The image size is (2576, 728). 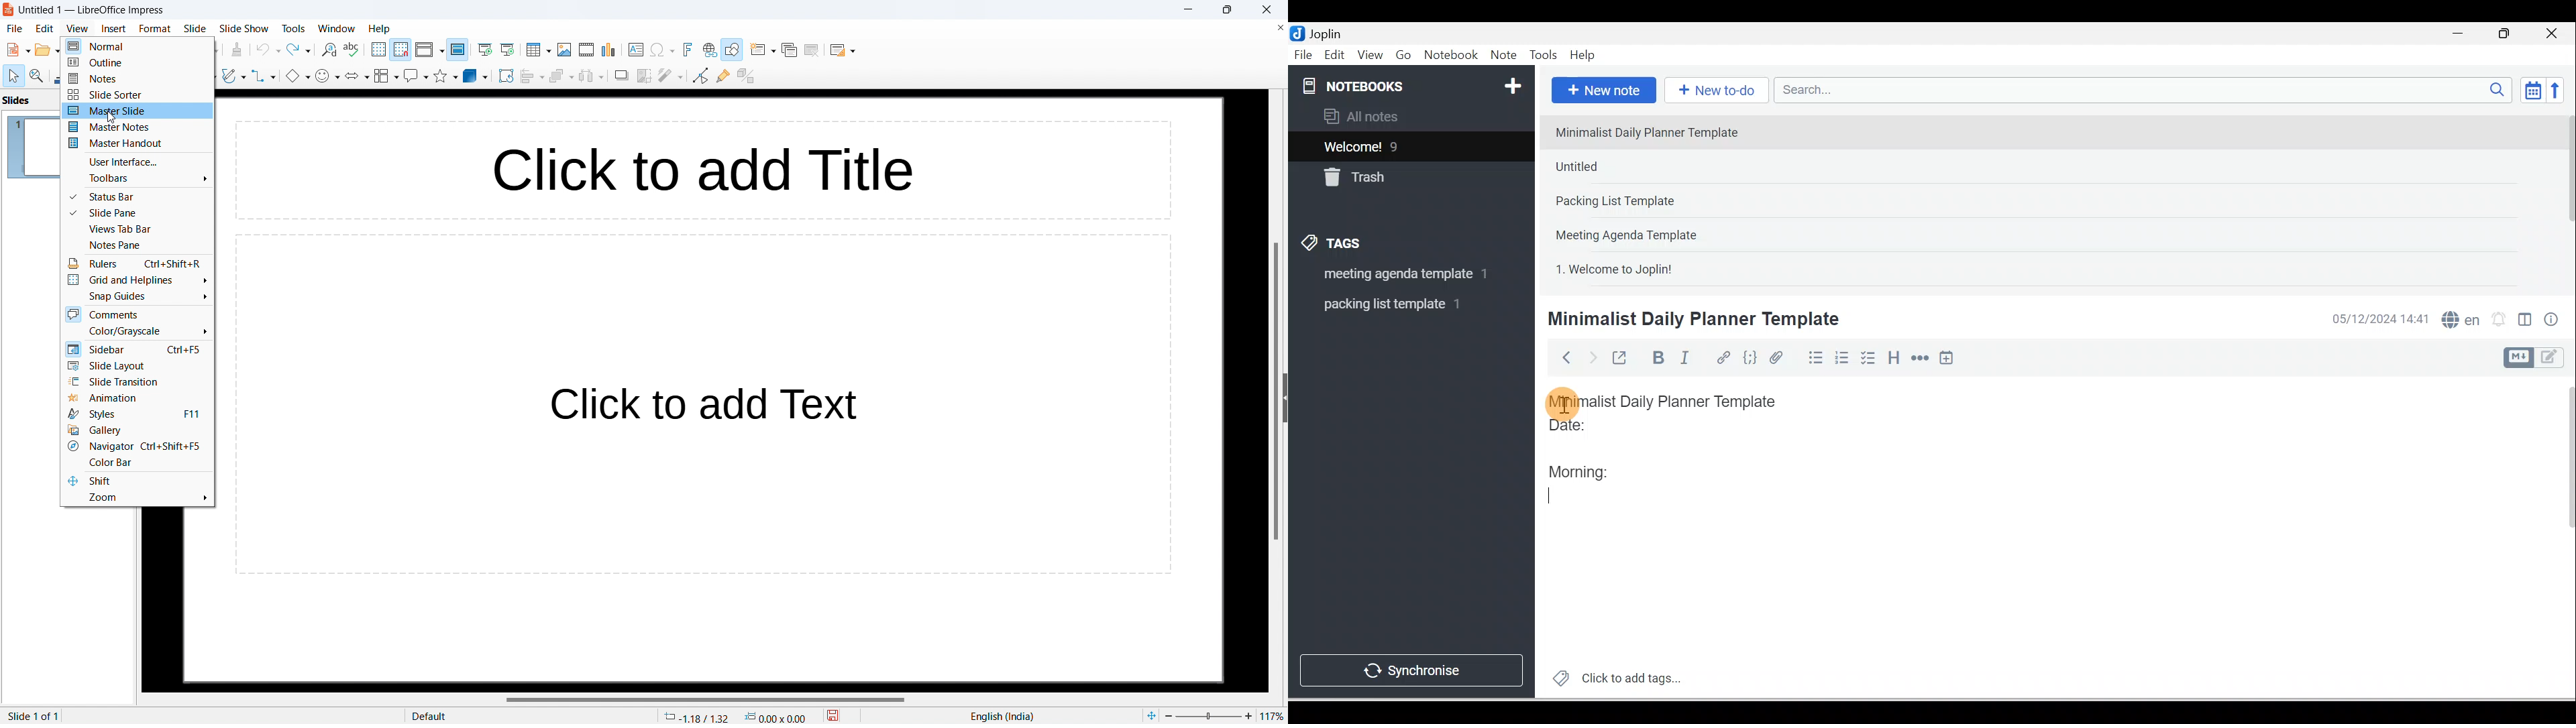 What do you see at coordinates (138, 446) in the screenshot?
I see `navigator` at bounding box center [138, 446].